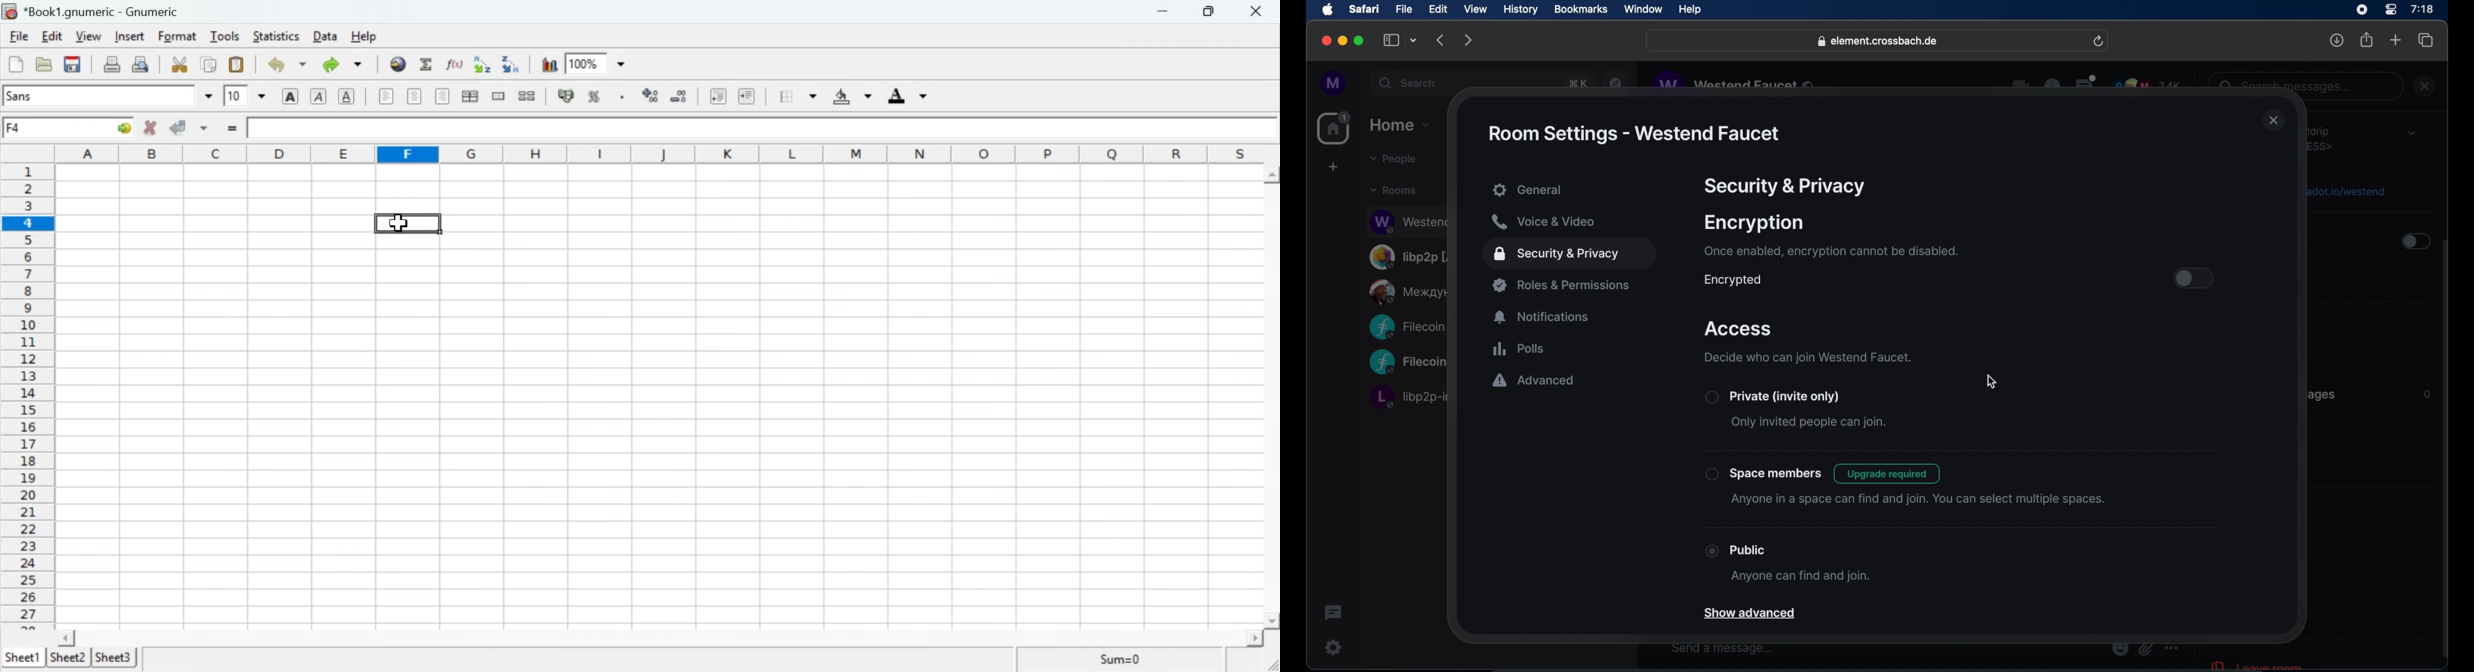 The width and height of the screenshot is (2492, 672). What do you see at coordinates (401, 225) in the screenshot?
I see `cursor` at bounding box center [401, 225].